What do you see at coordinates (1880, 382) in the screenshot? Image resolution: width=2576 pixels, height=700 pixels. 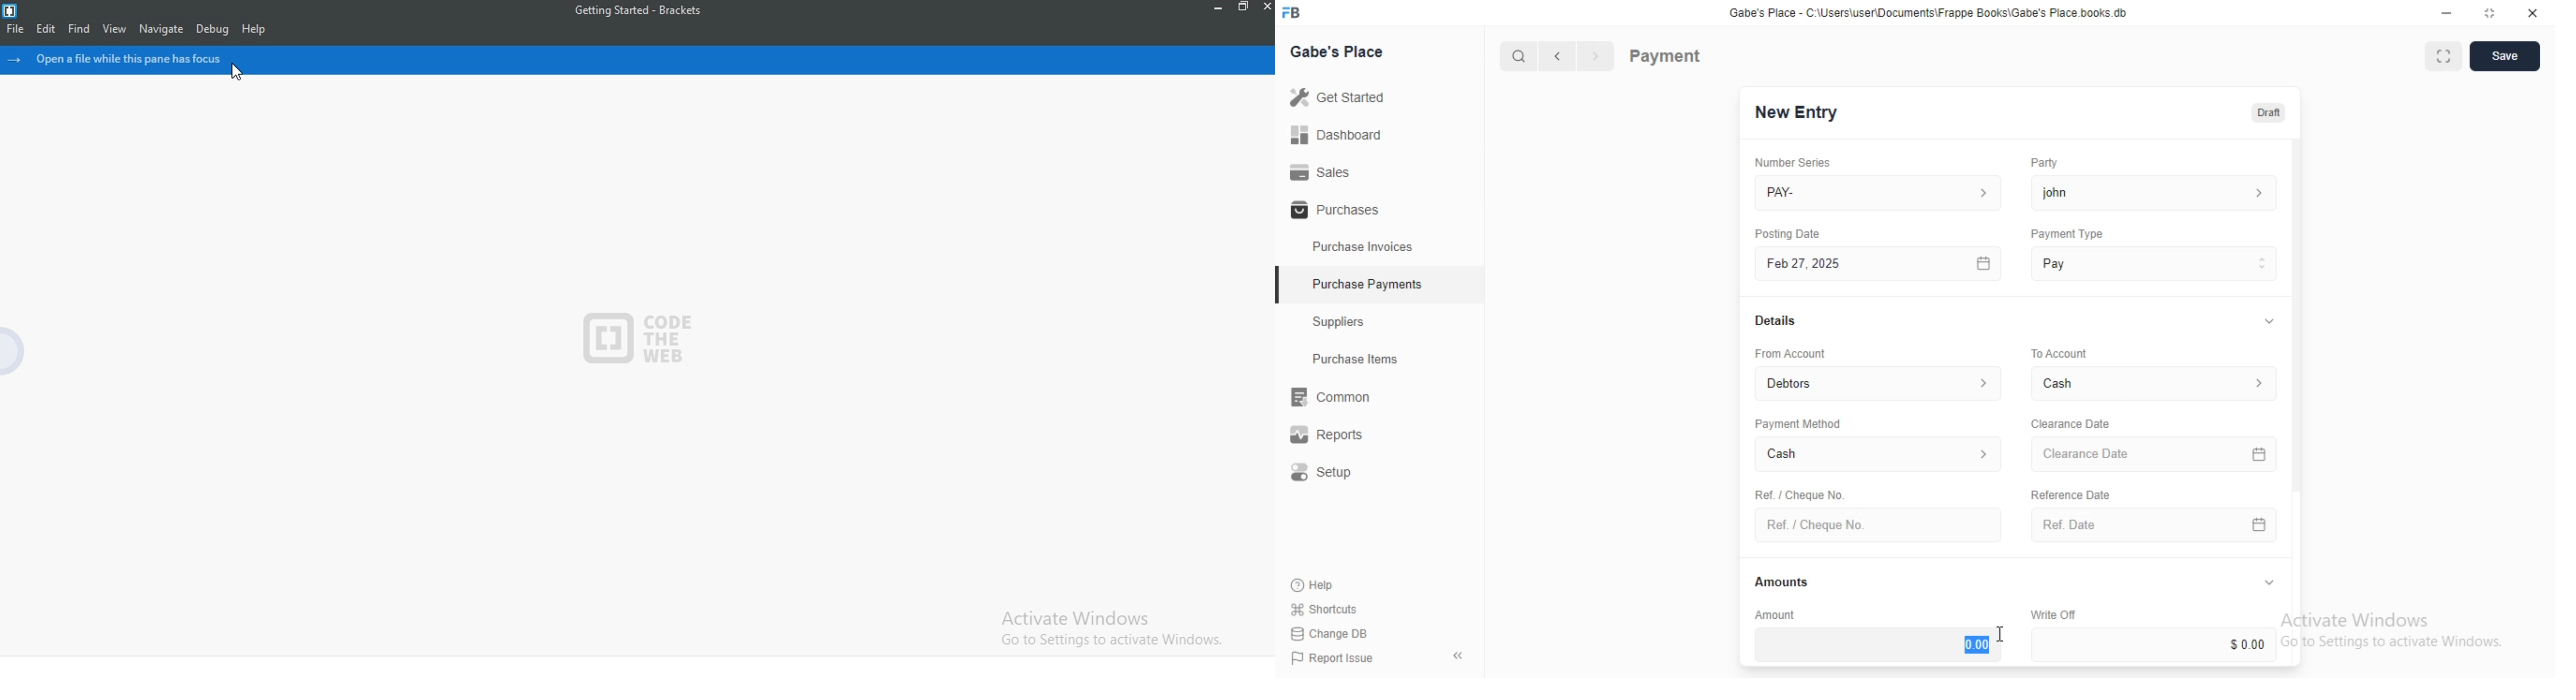 I see `Debtors` at bounding box center [1880, 382].